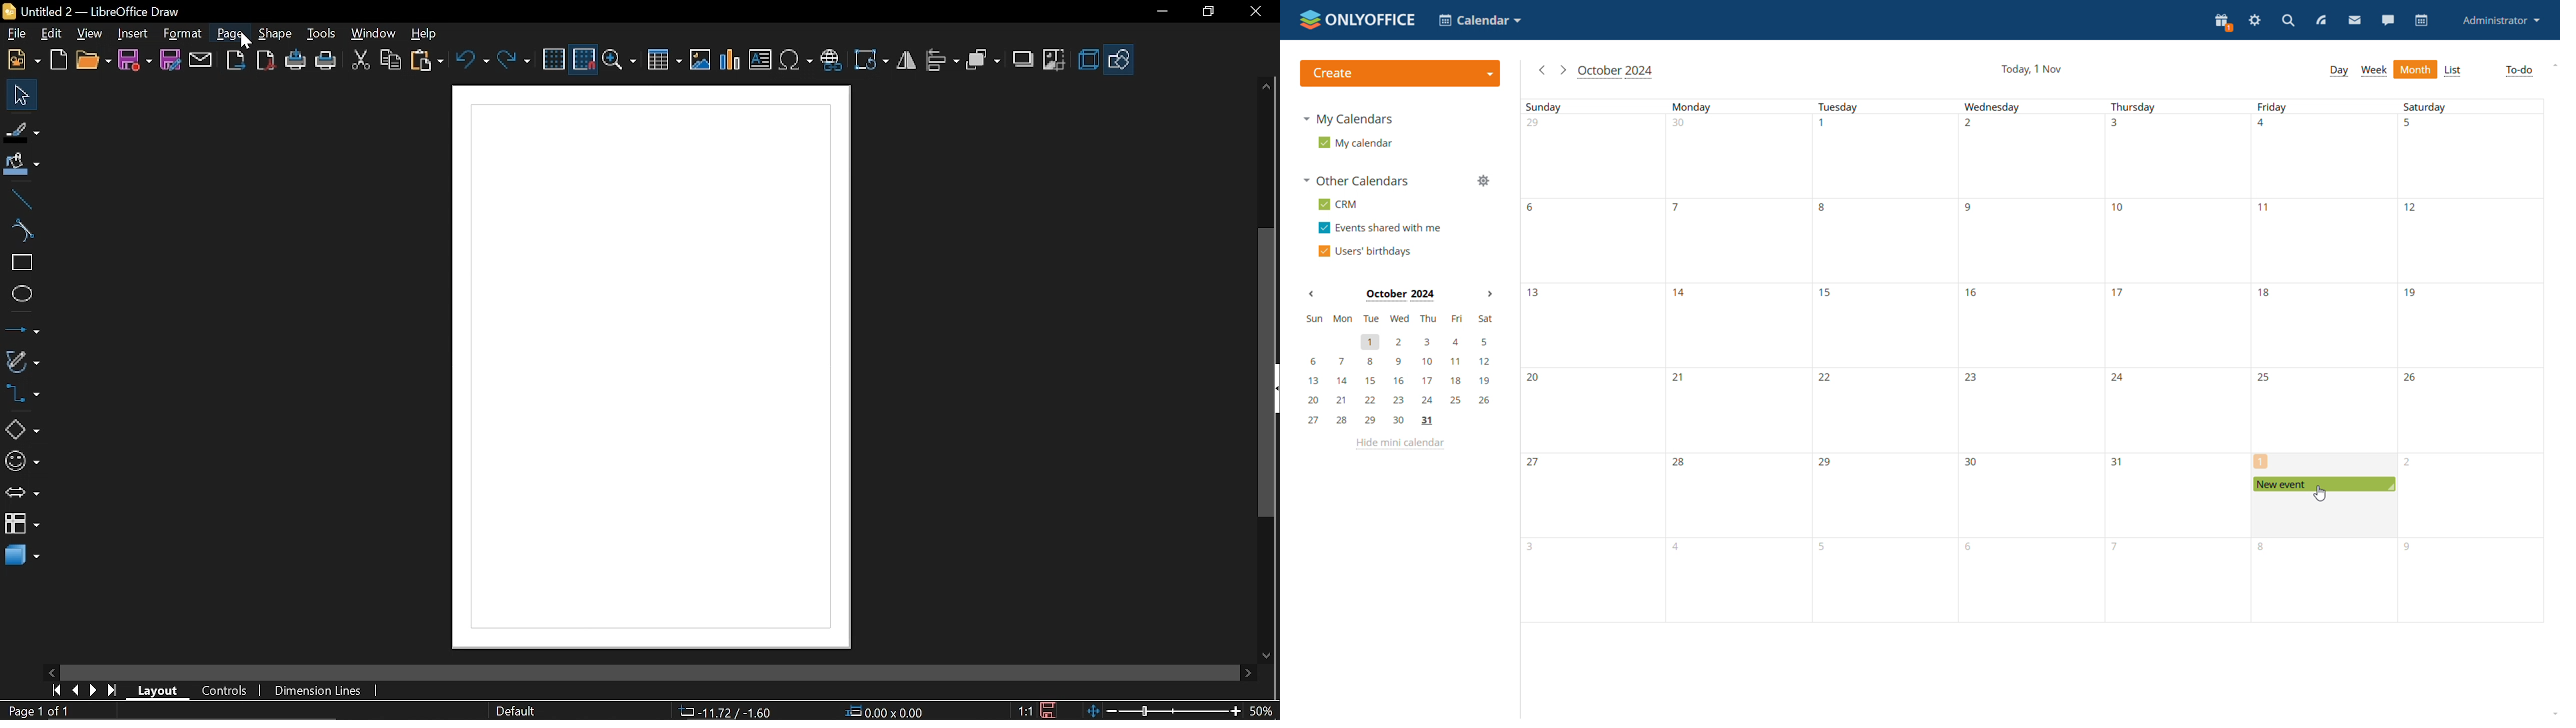 The image size is (2576, 728). Describe the element at coordinates (701, 61) in the screenshot. I see `Insert Image` at that location.